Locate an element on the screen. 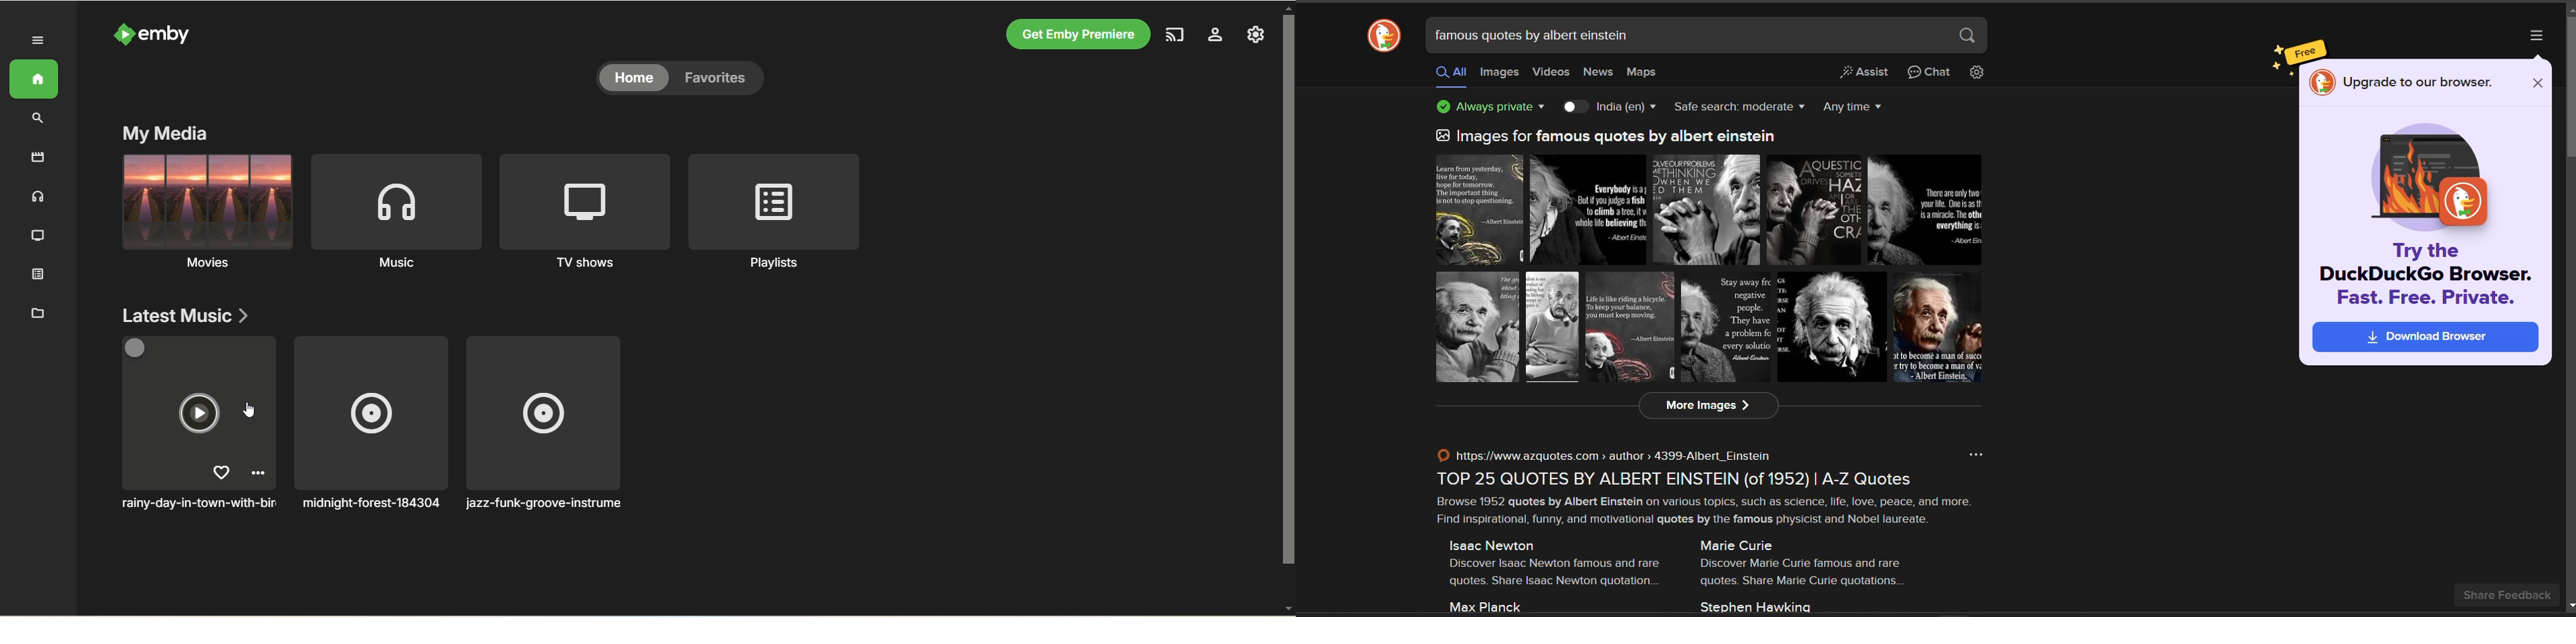 The height and width of the screenshot is (644, 2576). share feedback is located at coordinates (2505, 596).